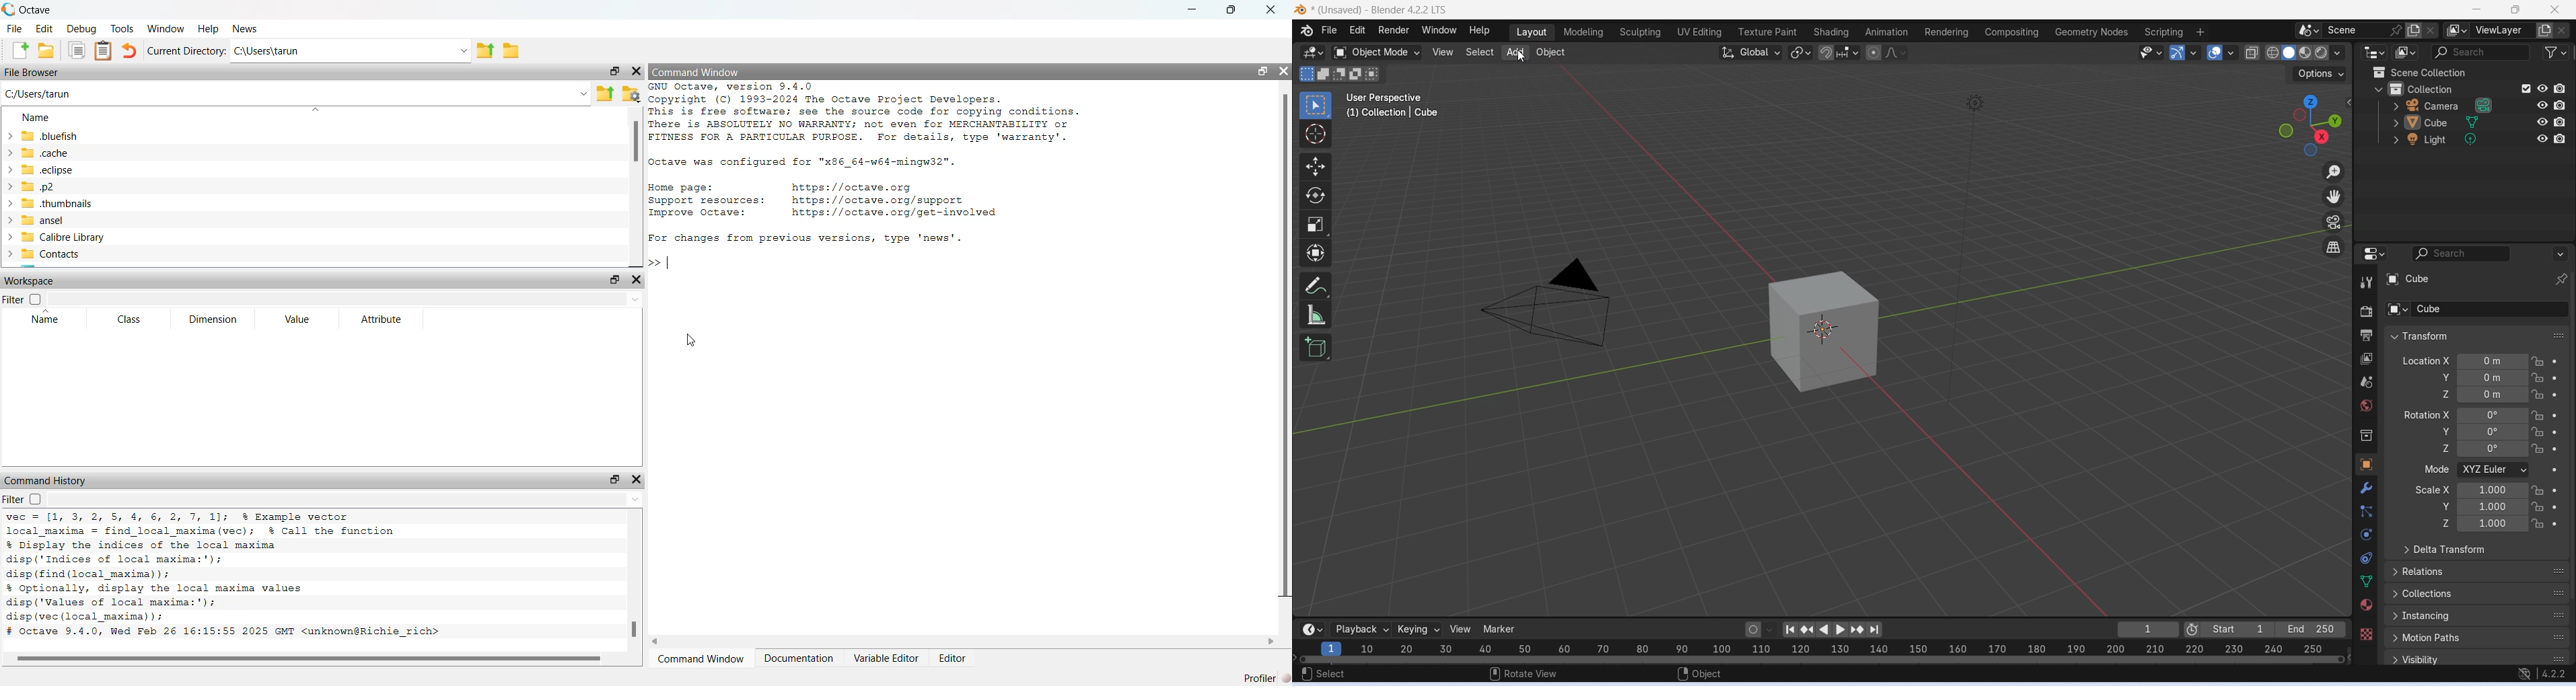  Describe the element at coordinates (2493, 416) in the screenshot. I see `euler rotation` at that location.